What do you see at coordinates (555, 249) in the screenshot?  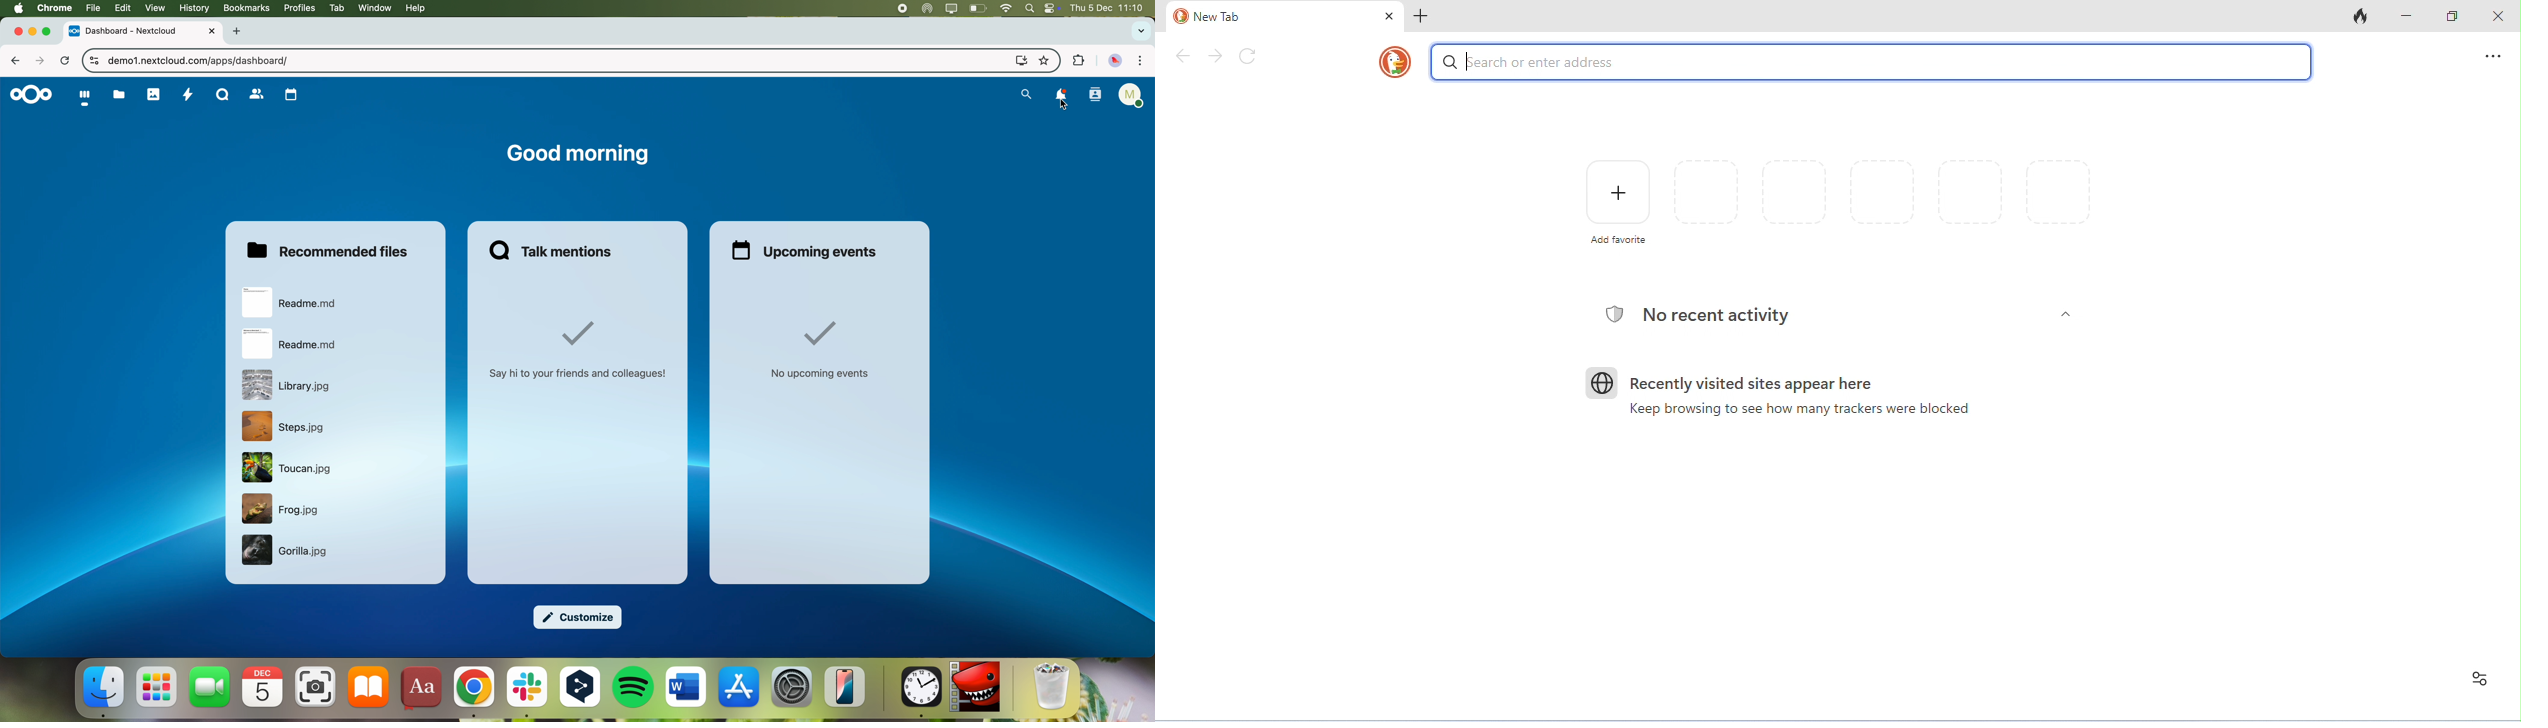 I see `talk mentions` at bounding box center [555, 249].